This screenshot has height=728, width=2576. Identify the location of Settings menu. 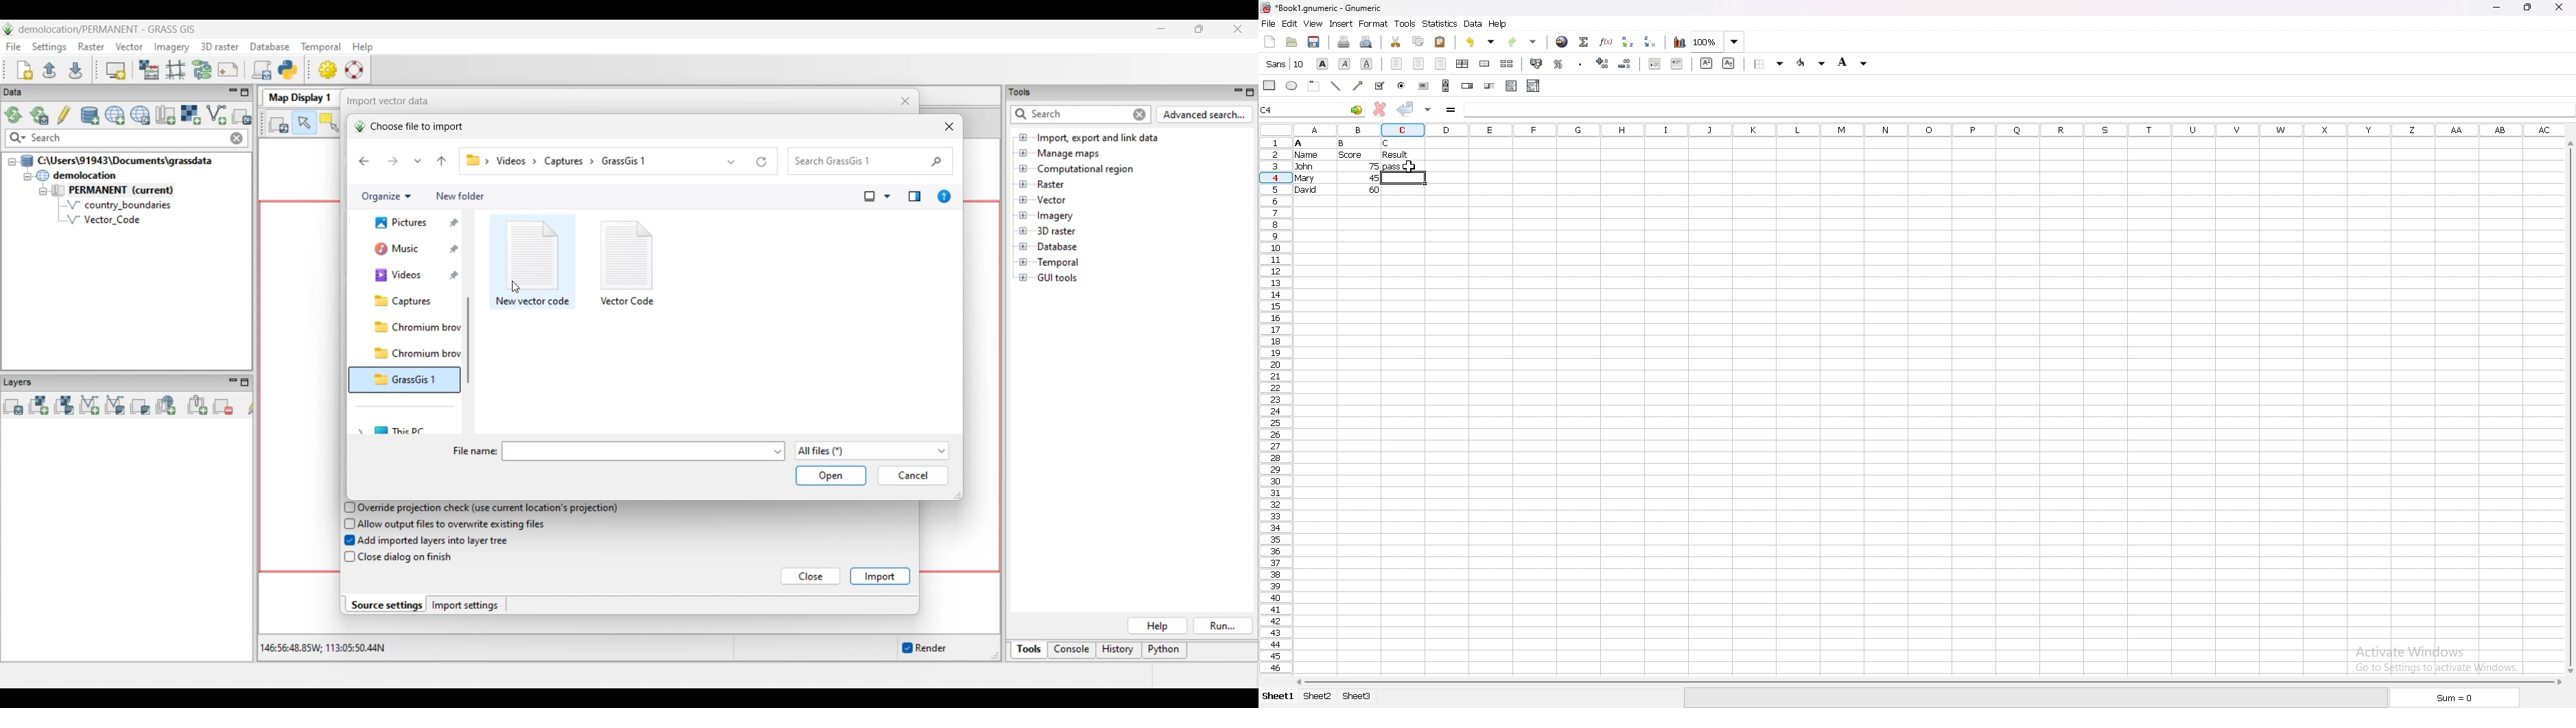
(49, 47).